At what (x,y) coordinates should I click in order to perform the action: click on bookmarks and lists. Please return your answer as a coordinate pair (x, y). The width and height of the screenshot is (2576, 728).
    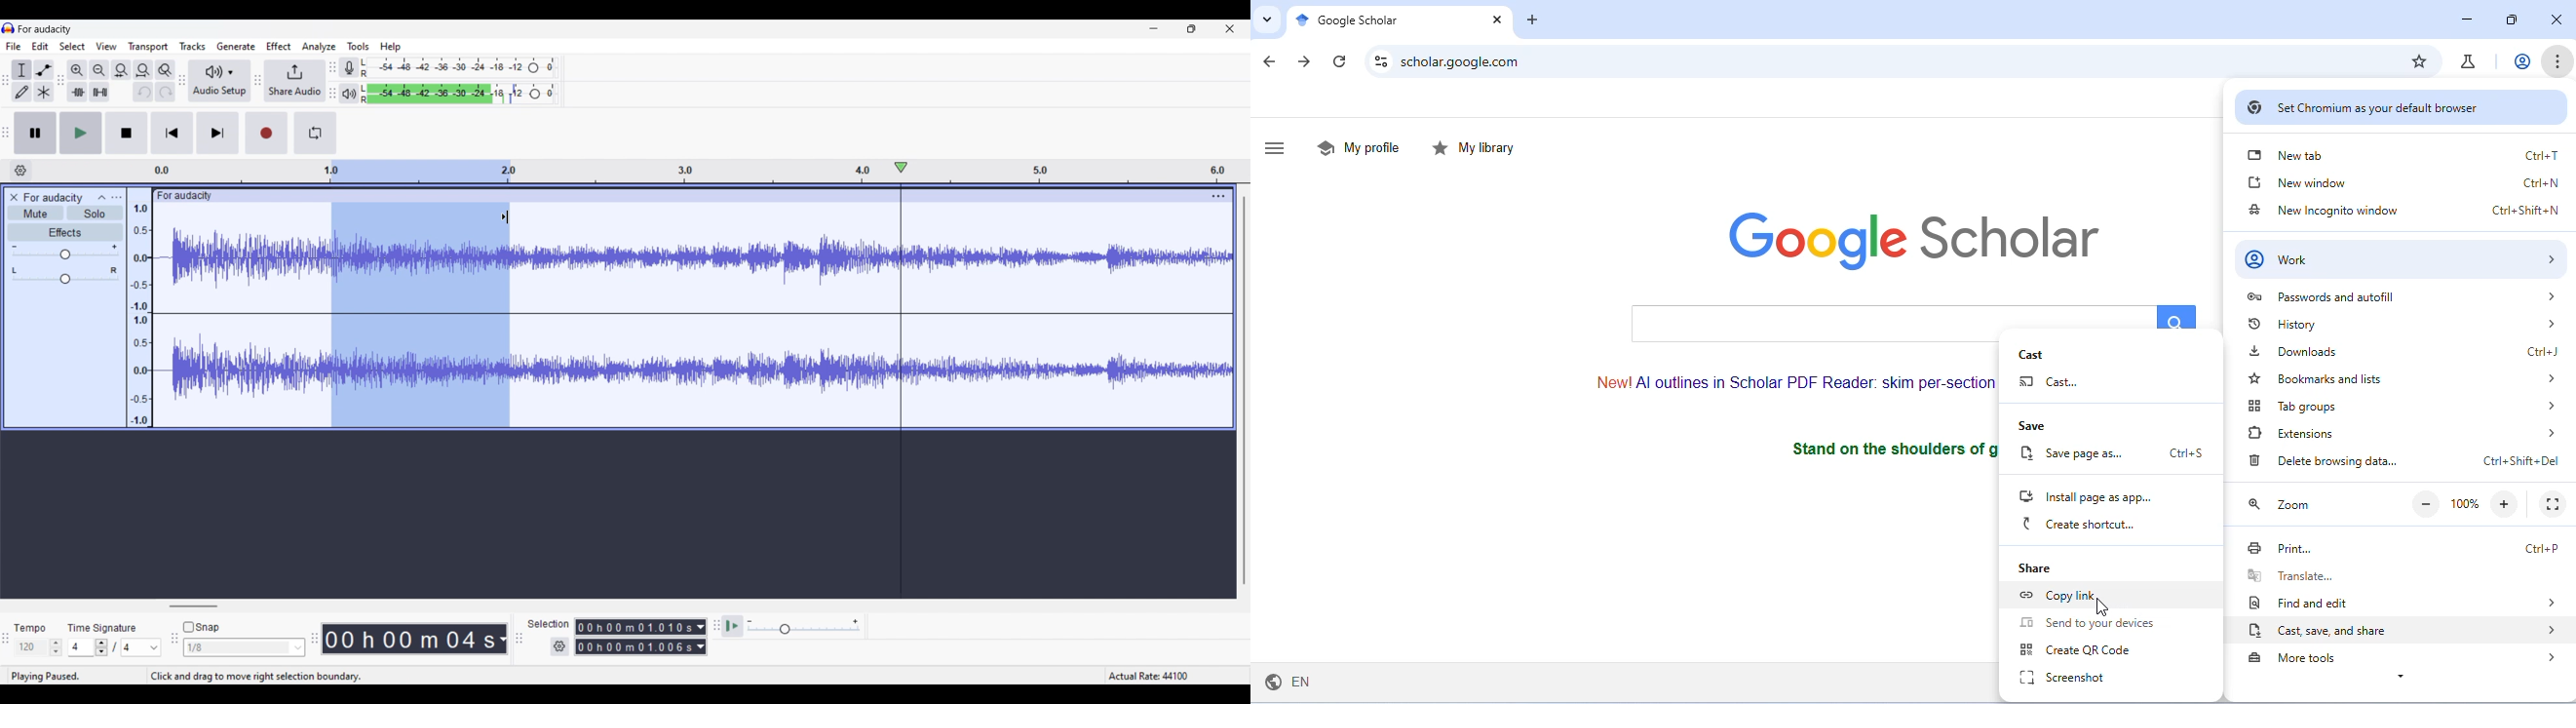
    Looking at the image, I should click on (2409, 377).